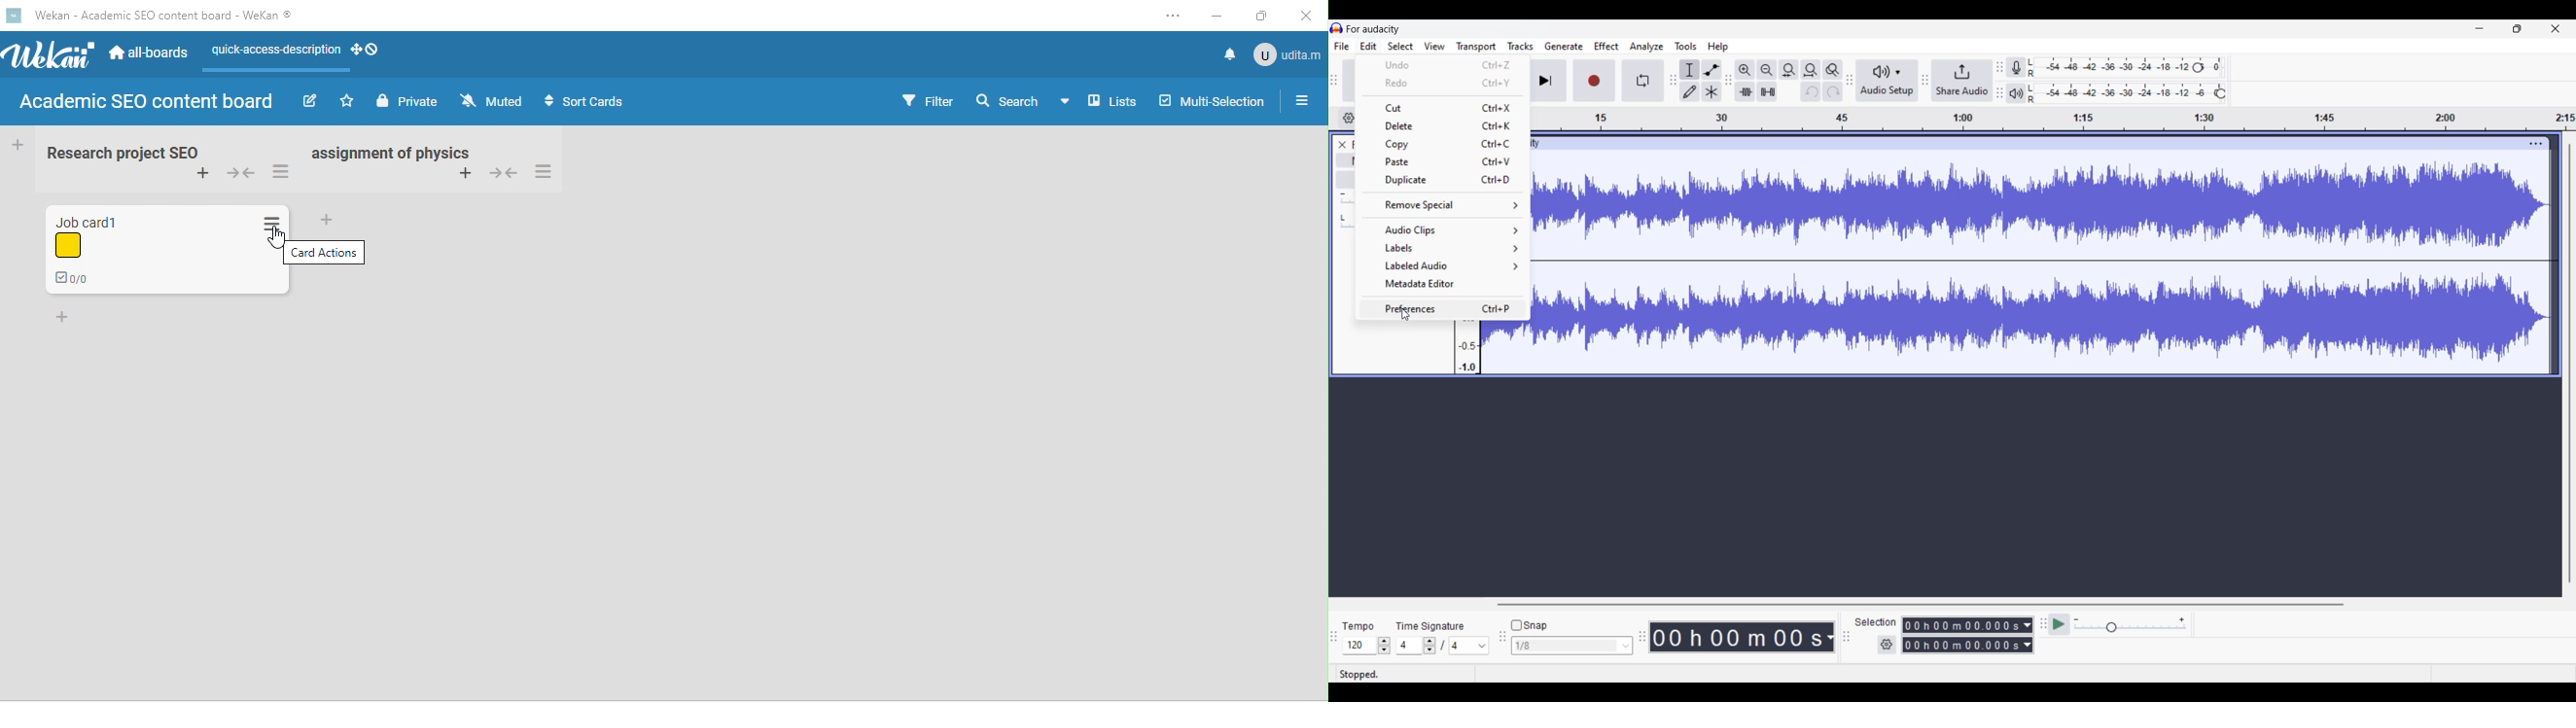  Describe the element at coordinates (276, 51) in the screenshot. I see `quick access description` at that location.